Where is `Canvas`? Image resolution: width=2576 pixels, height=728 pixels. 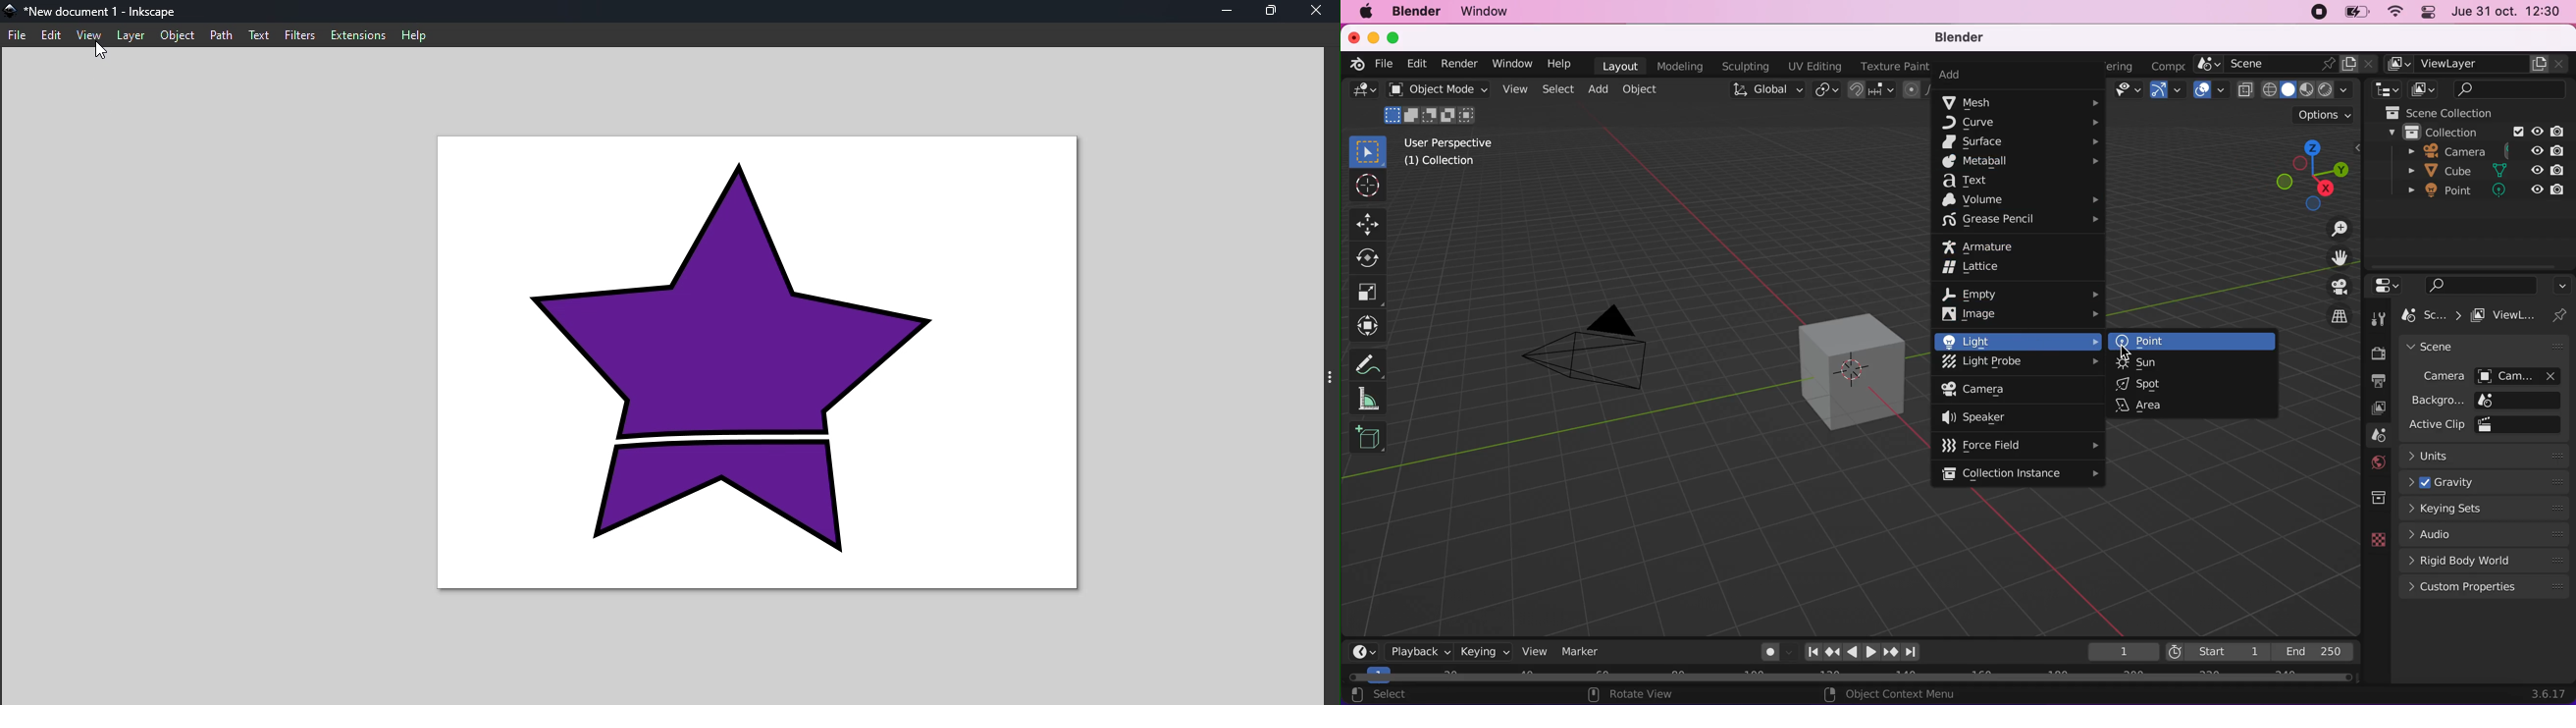 Canvas is located at coordinates (763, 360).